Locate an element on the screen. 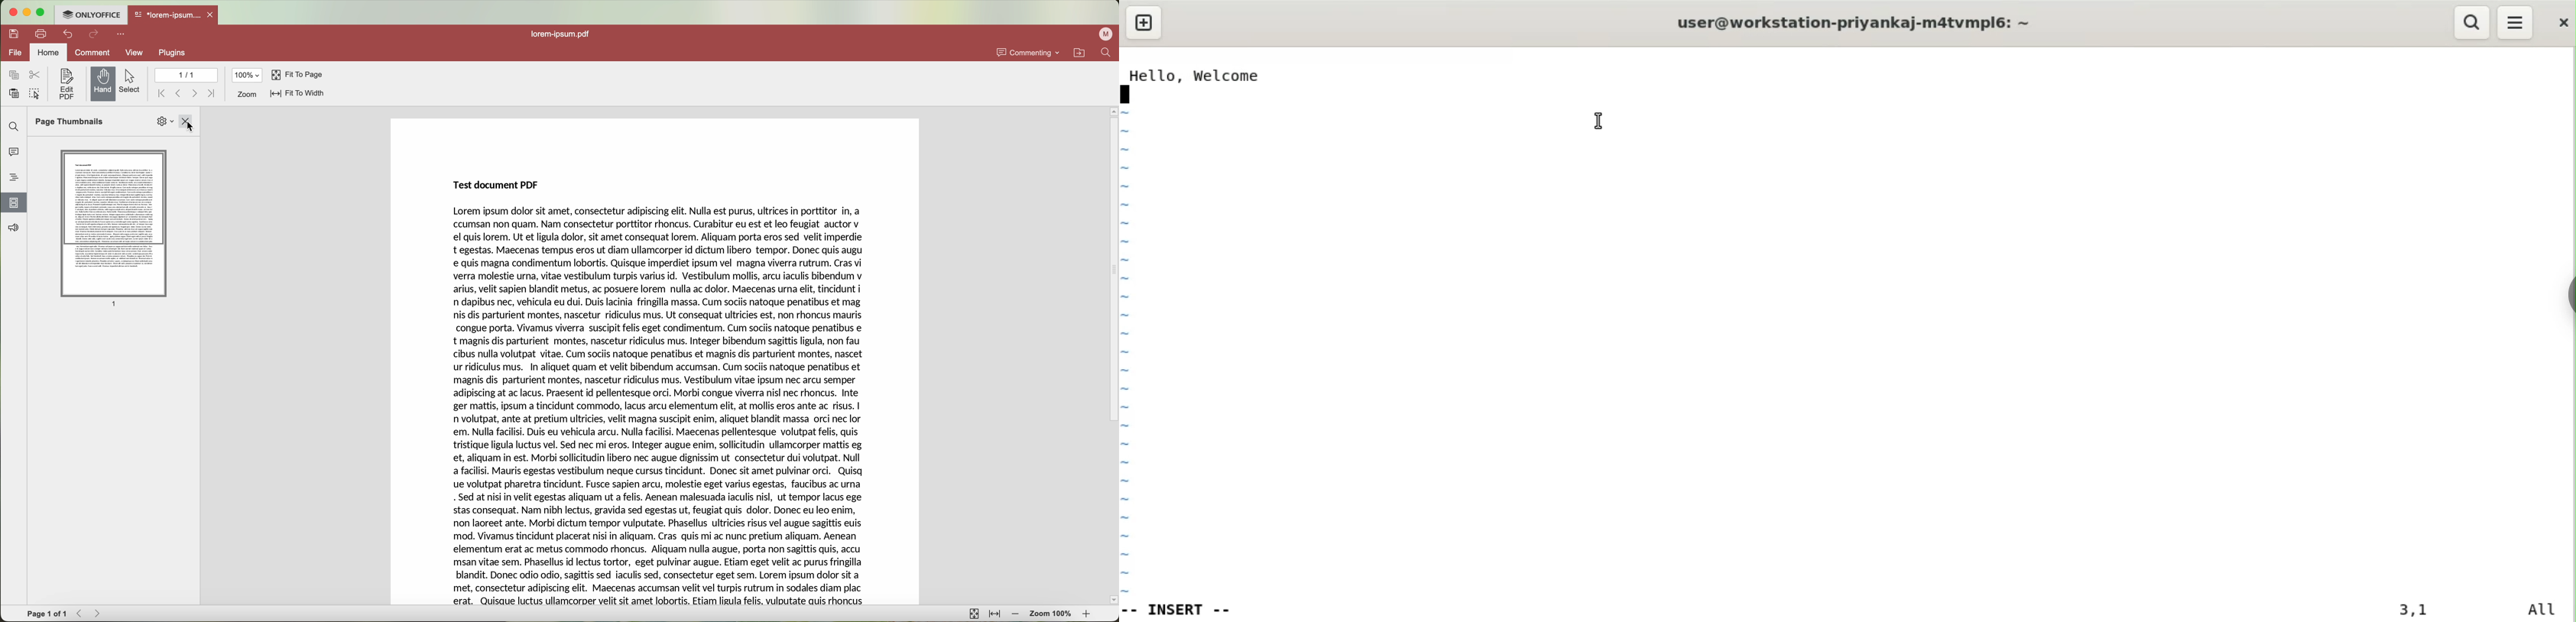 The height and width of the screenshot is (644, 2576). profile is located at coordinates (1105, 34).